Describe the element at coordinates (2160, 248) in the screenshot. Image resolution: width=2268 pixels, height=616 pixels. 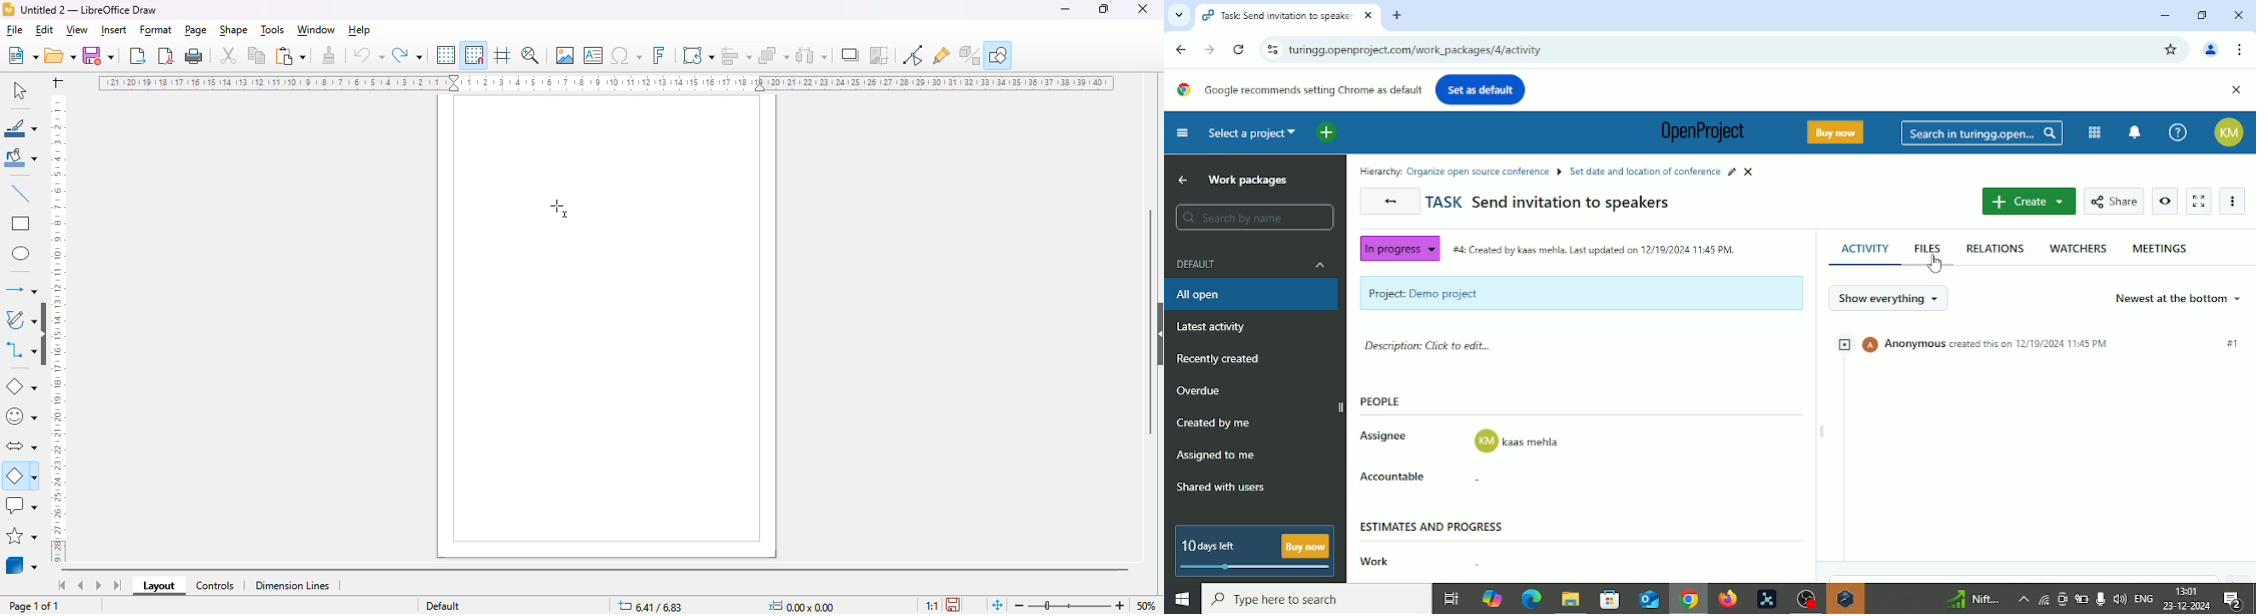
I see `Meetings` at that location.